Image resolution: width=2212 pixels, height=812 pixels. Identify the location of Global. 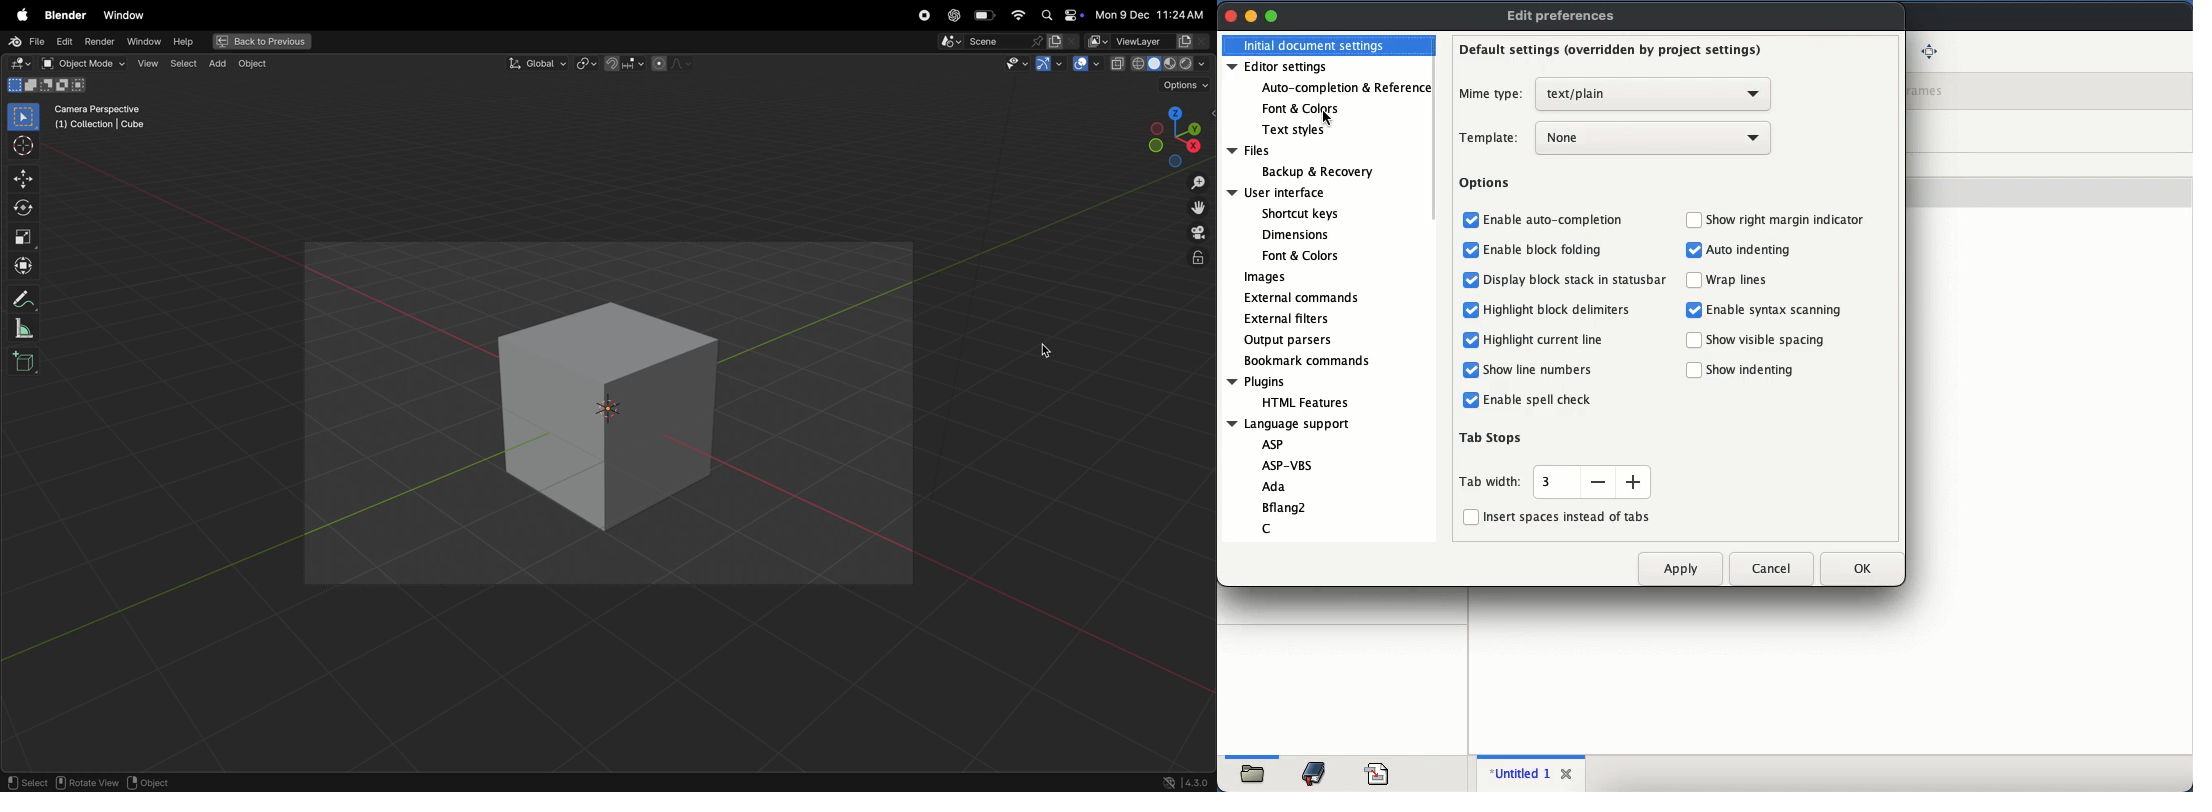
(537, 62).